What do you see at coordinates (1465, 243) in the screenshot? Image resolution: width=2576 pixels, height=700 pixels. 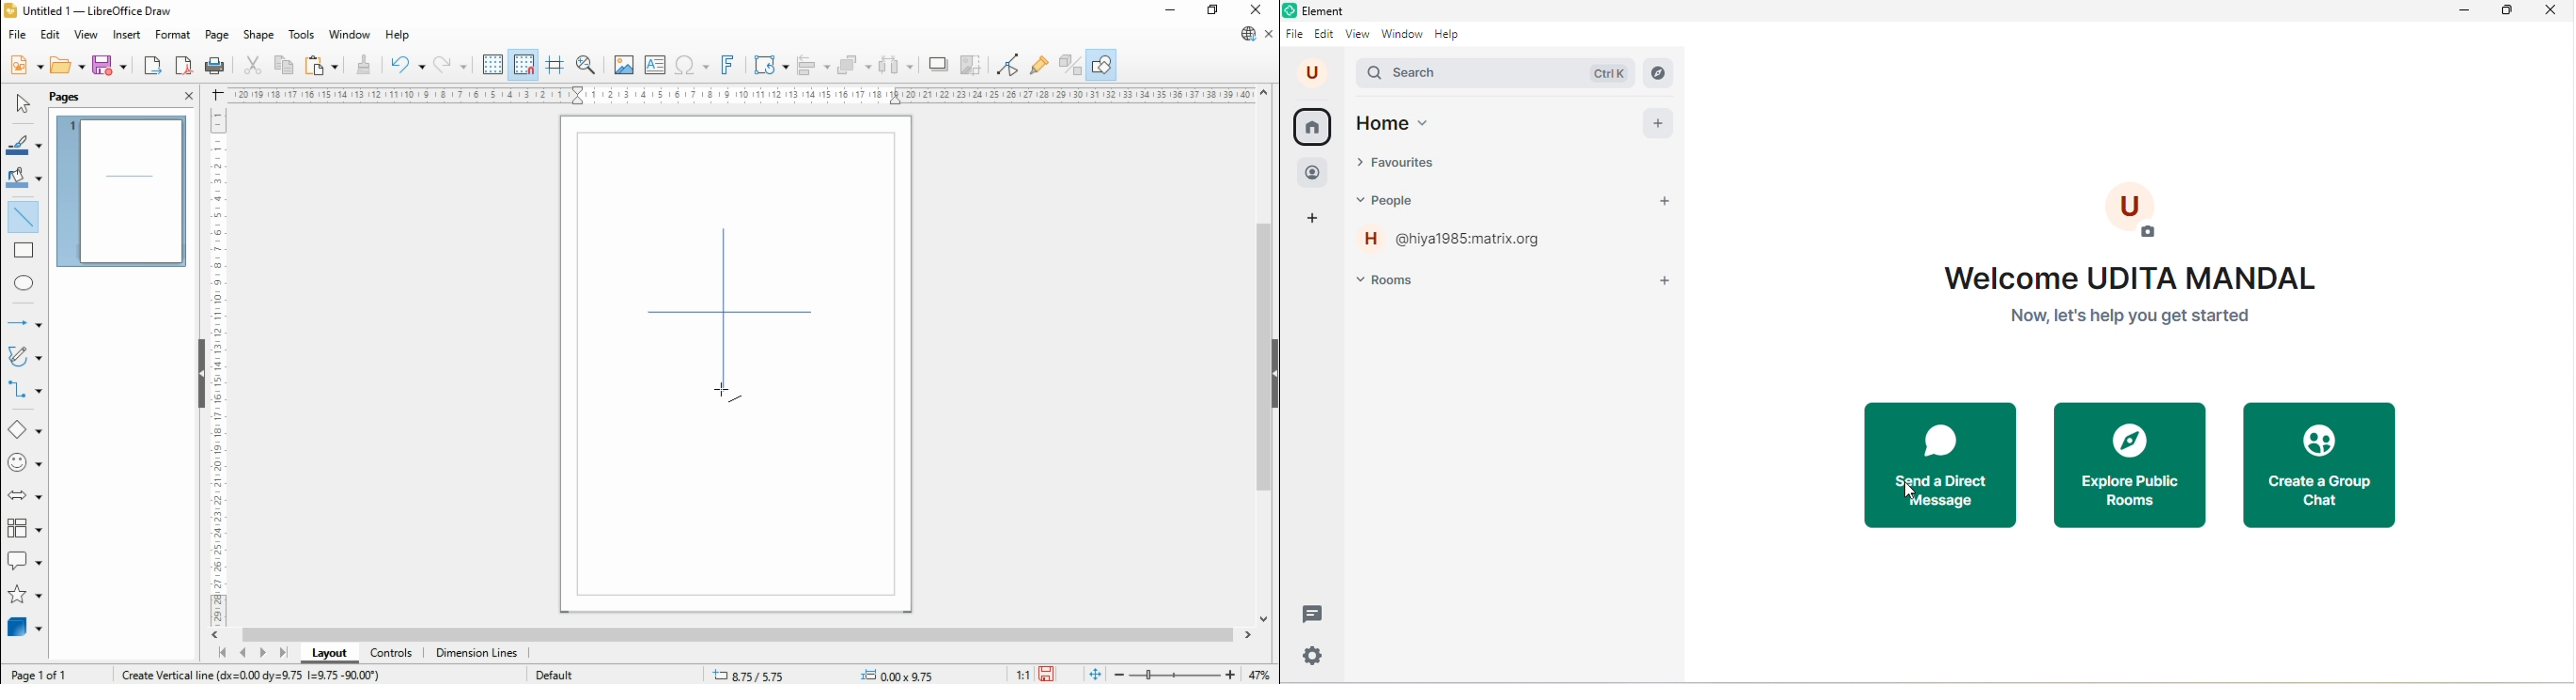 I see `hiya1985 matrix .org` at bounding box center [1465, 243].